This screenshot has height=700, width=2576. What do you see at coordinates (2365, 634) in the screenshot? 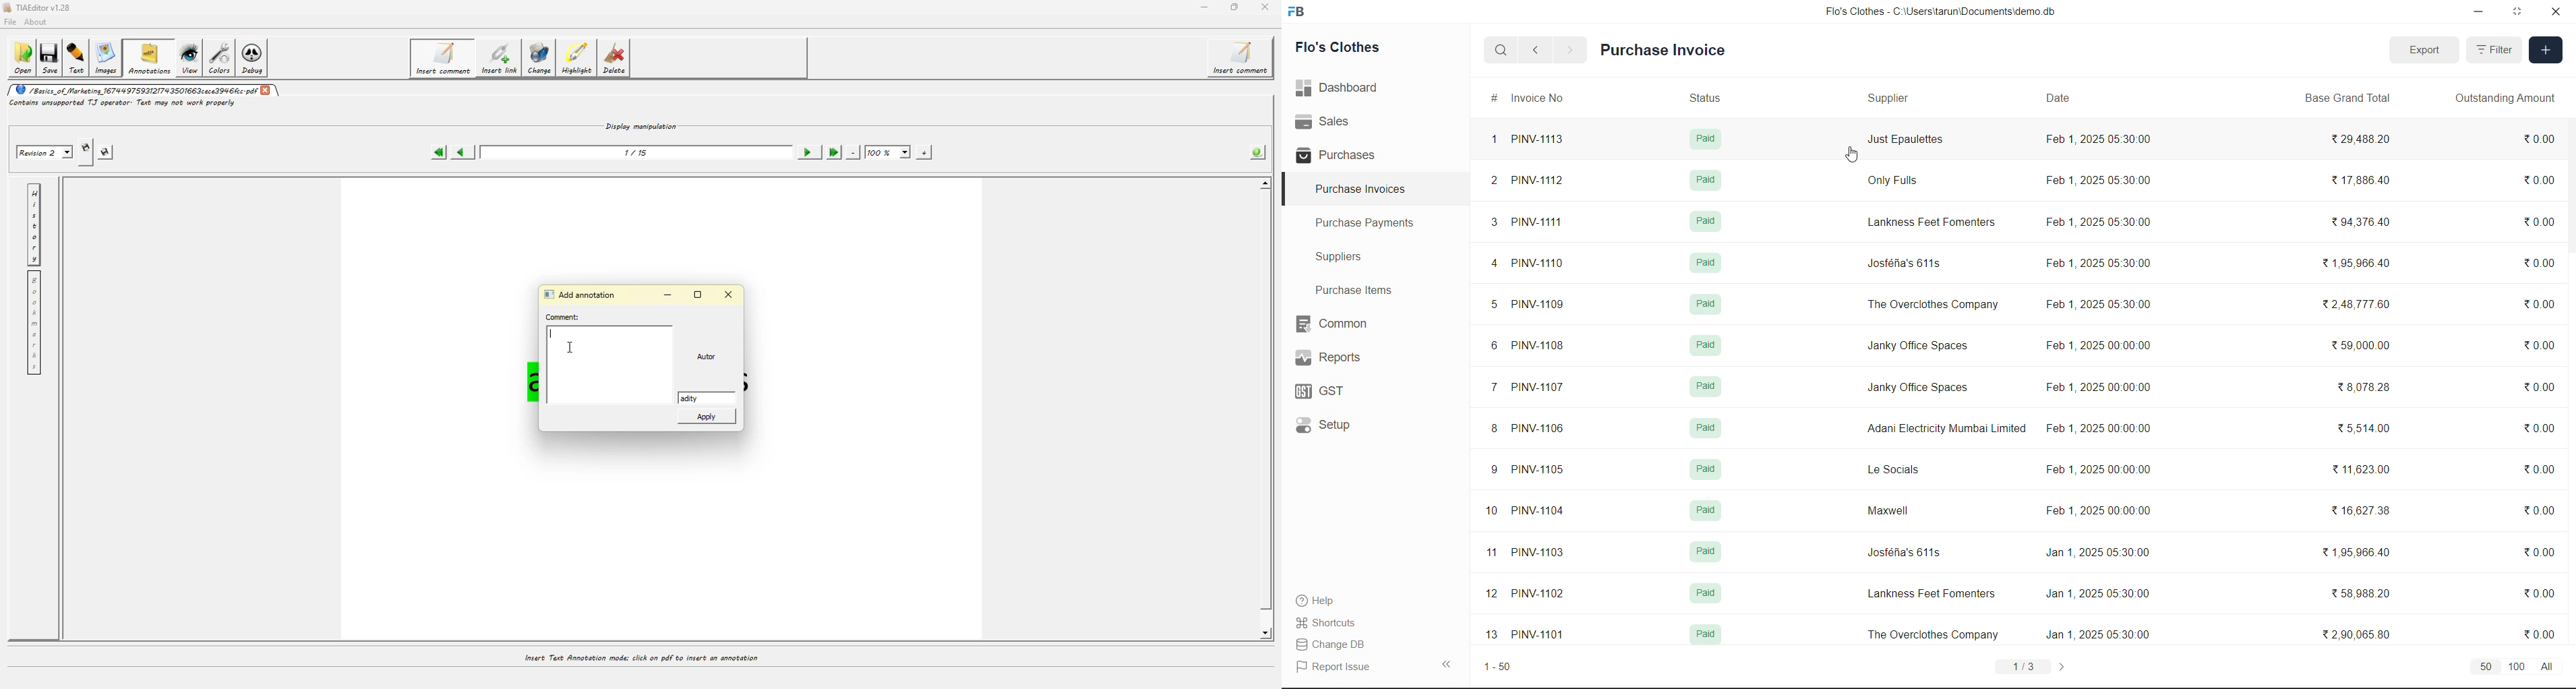
I see `₹2.90,065.80` at bounding box center [2365, 634].